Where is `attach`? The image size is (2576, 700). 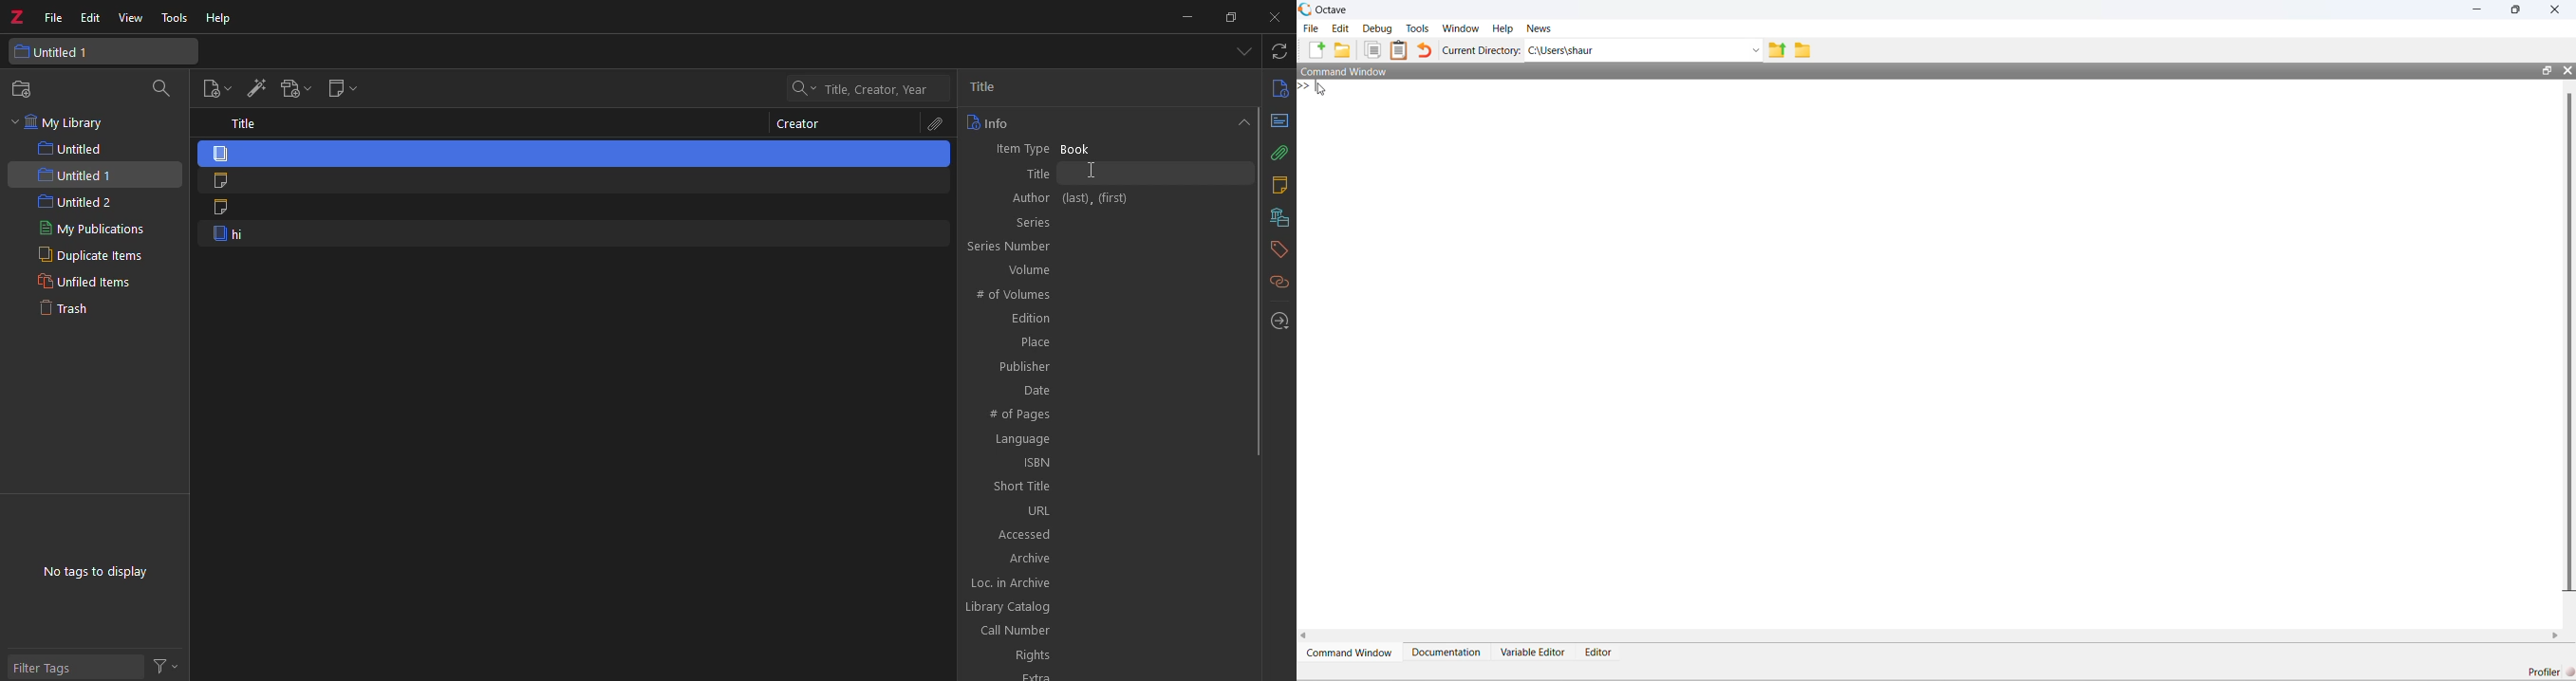 attach is located at coordinates (1280, 153).